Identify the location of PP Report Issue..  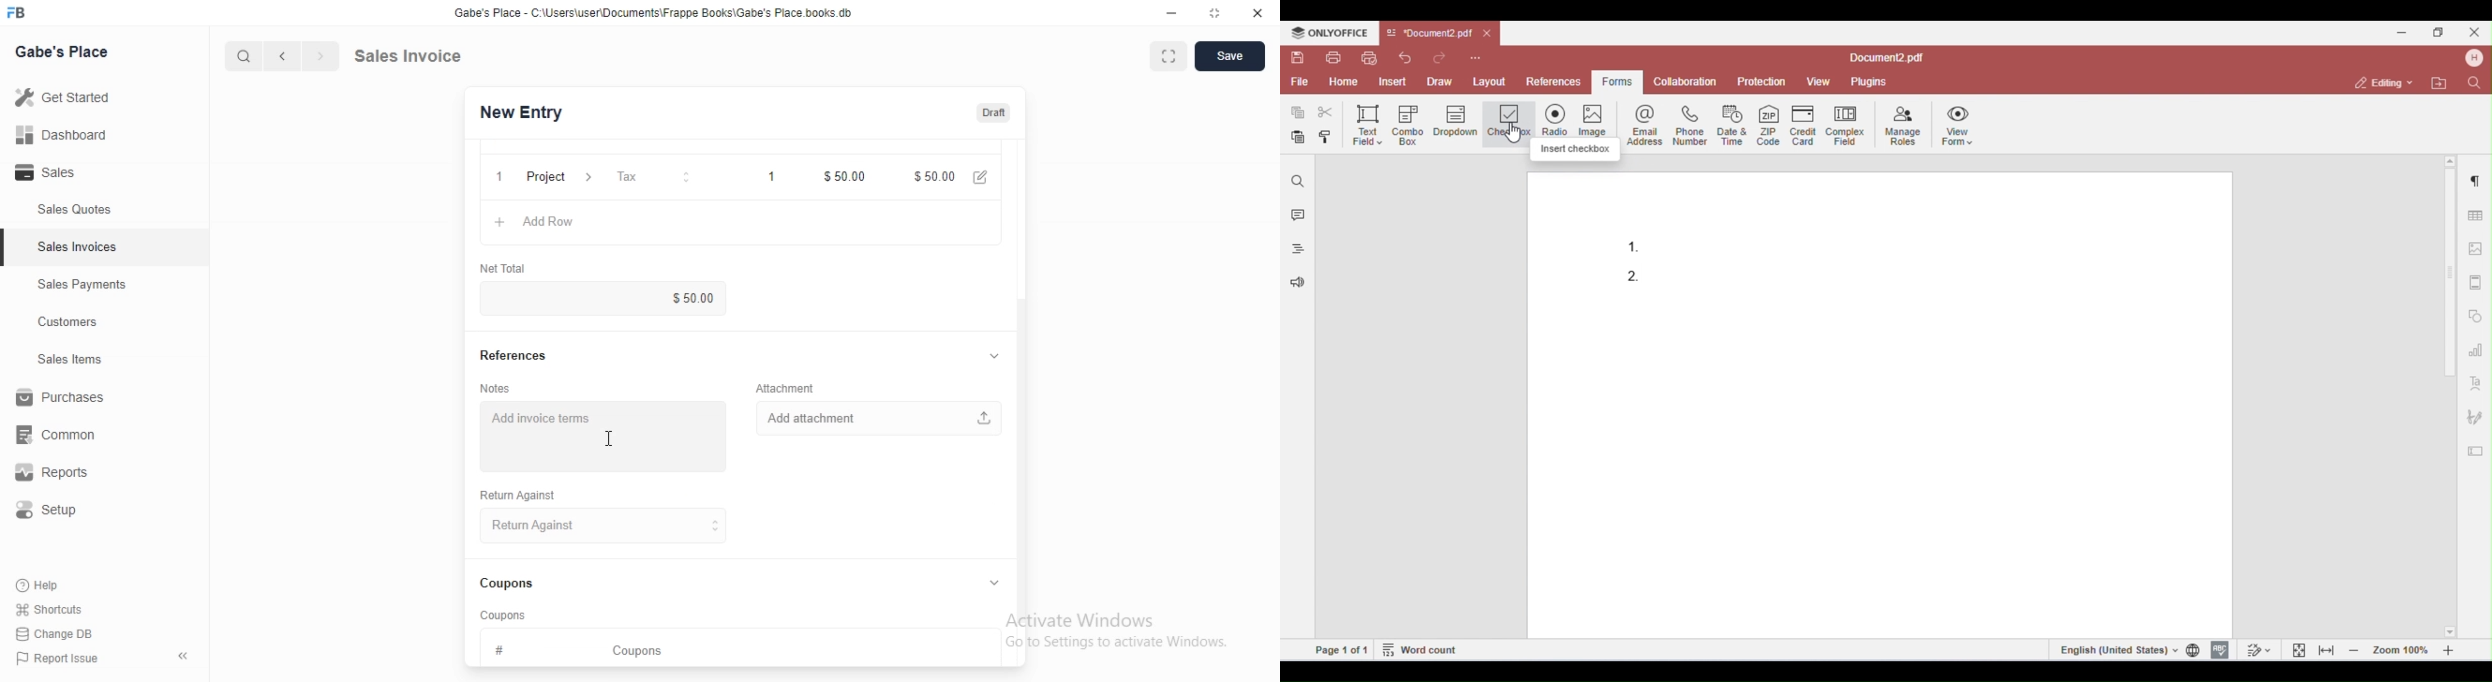
(64, 662).